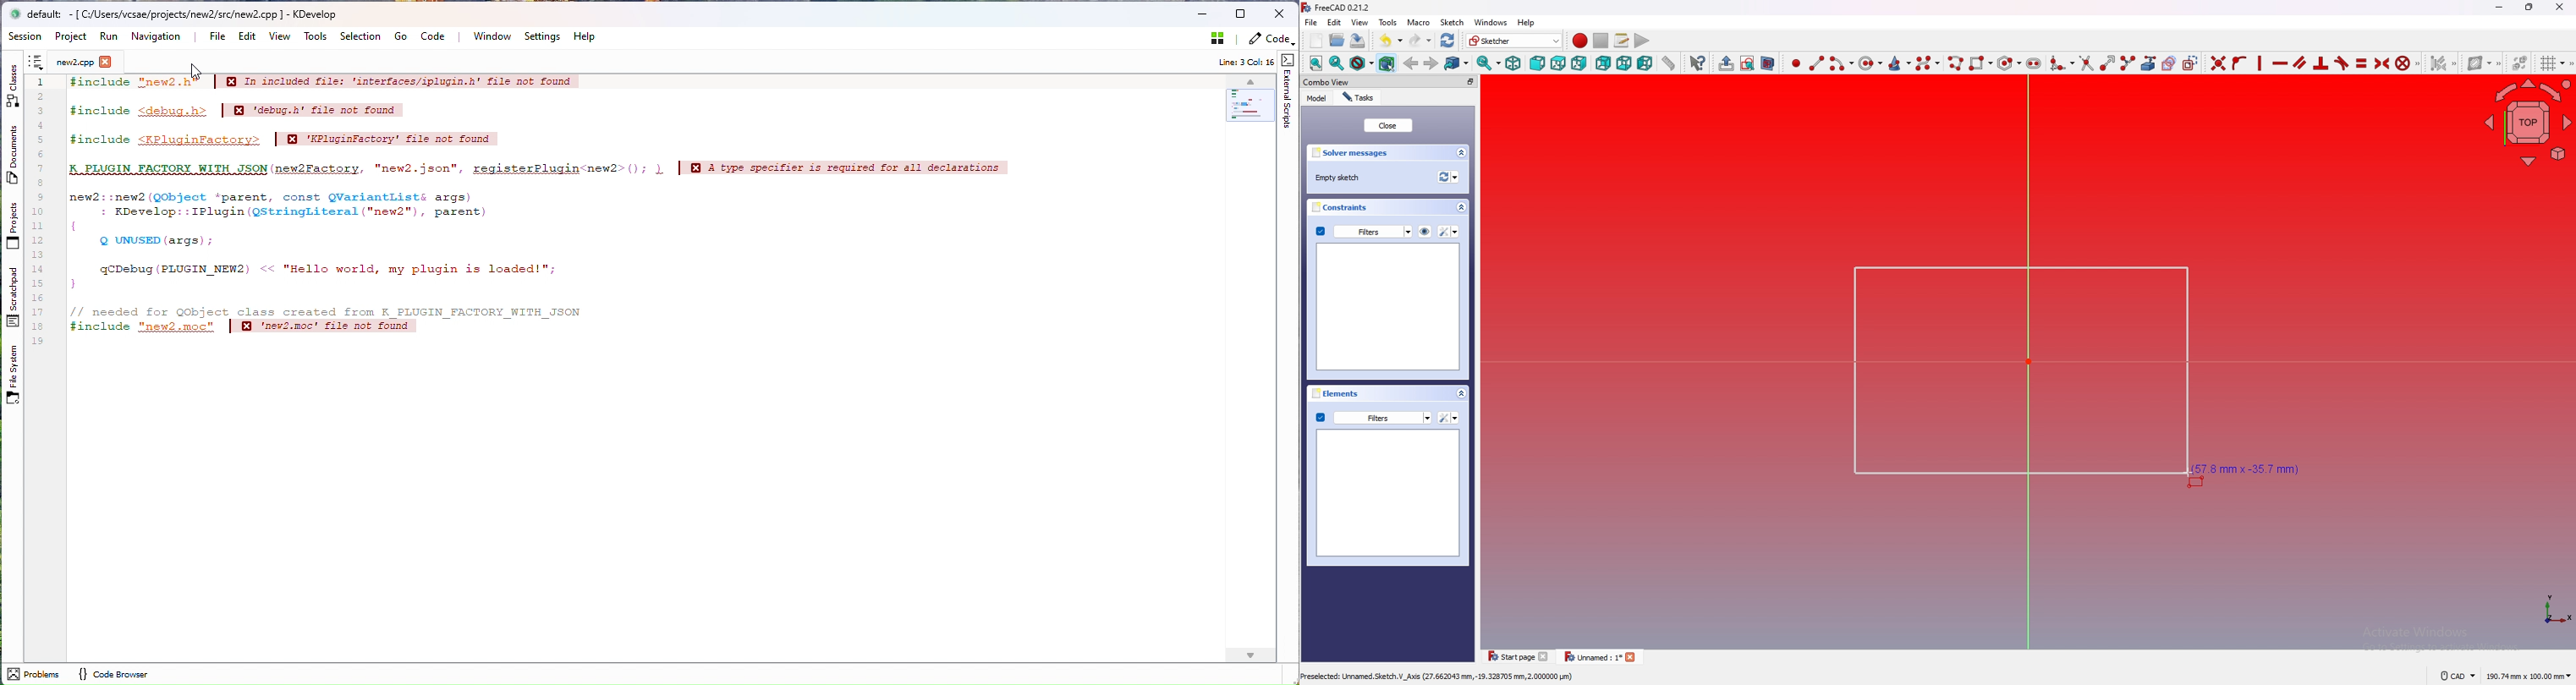 The width and height of the screenshot is (2576, 700). Describe the element at coordinates (1818, 64) in the screenshot. I see `create line` at that location.